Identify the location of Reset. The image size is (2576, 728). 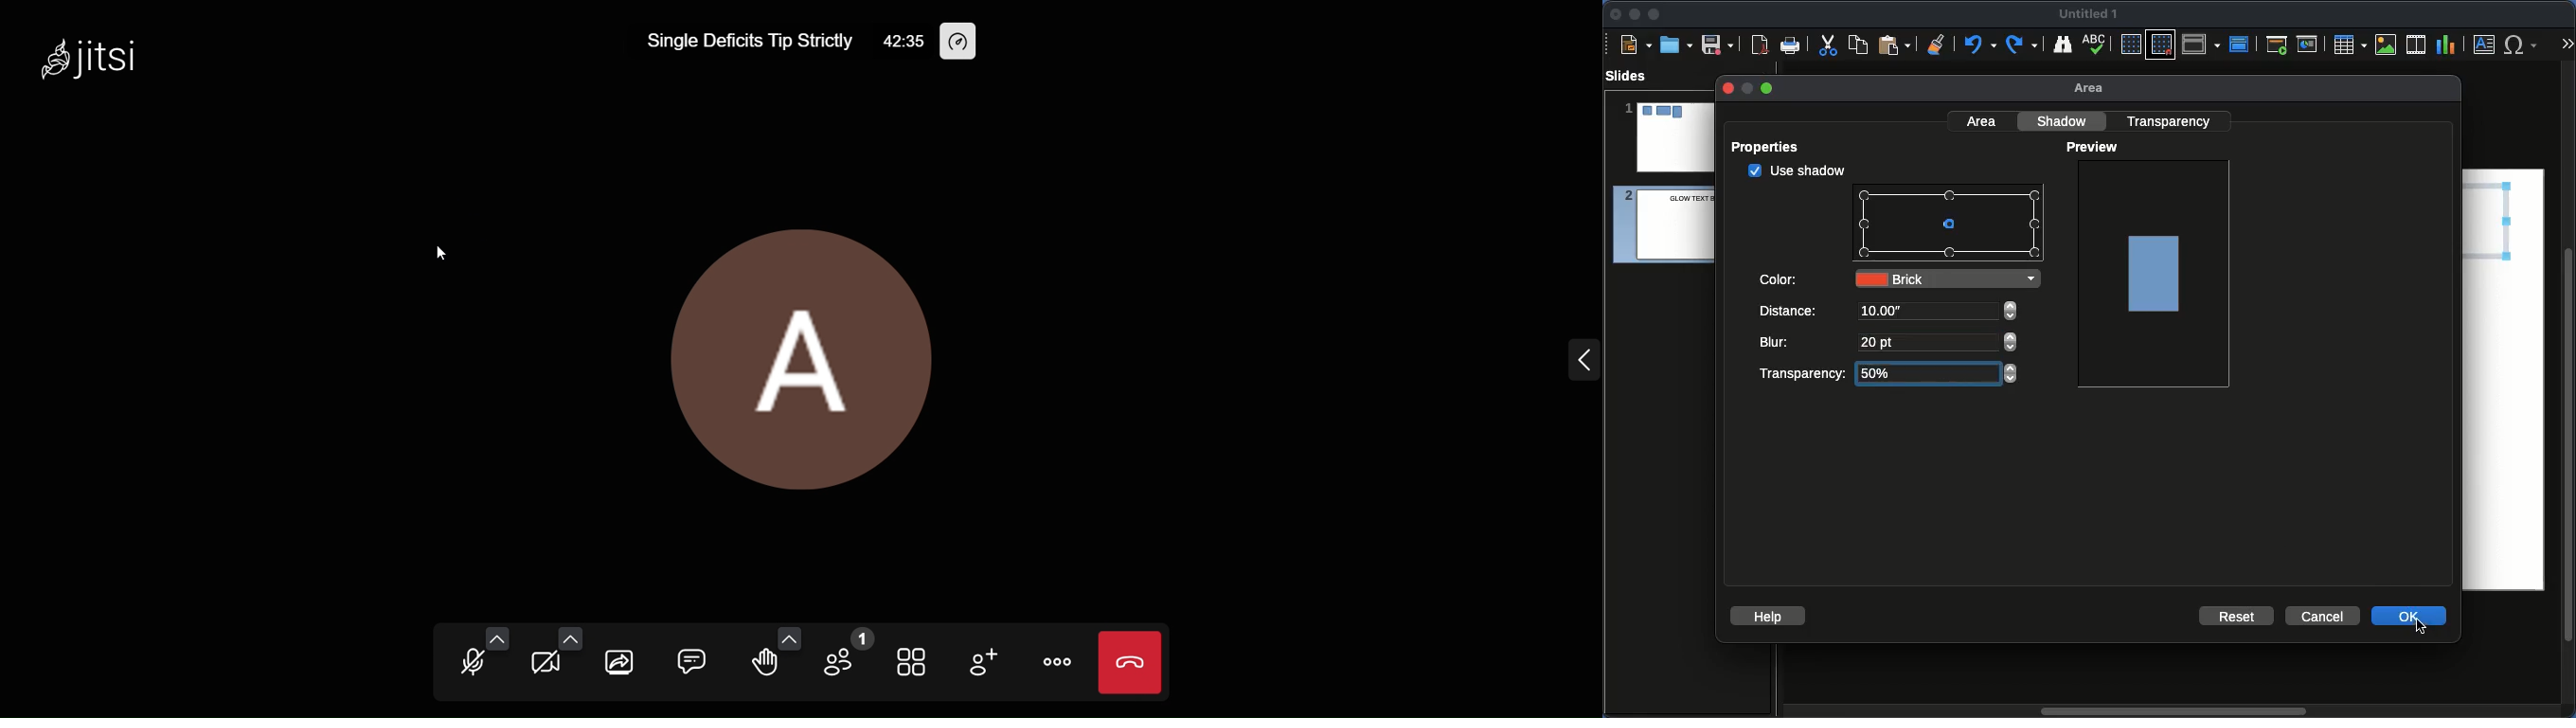
(2238, 615).